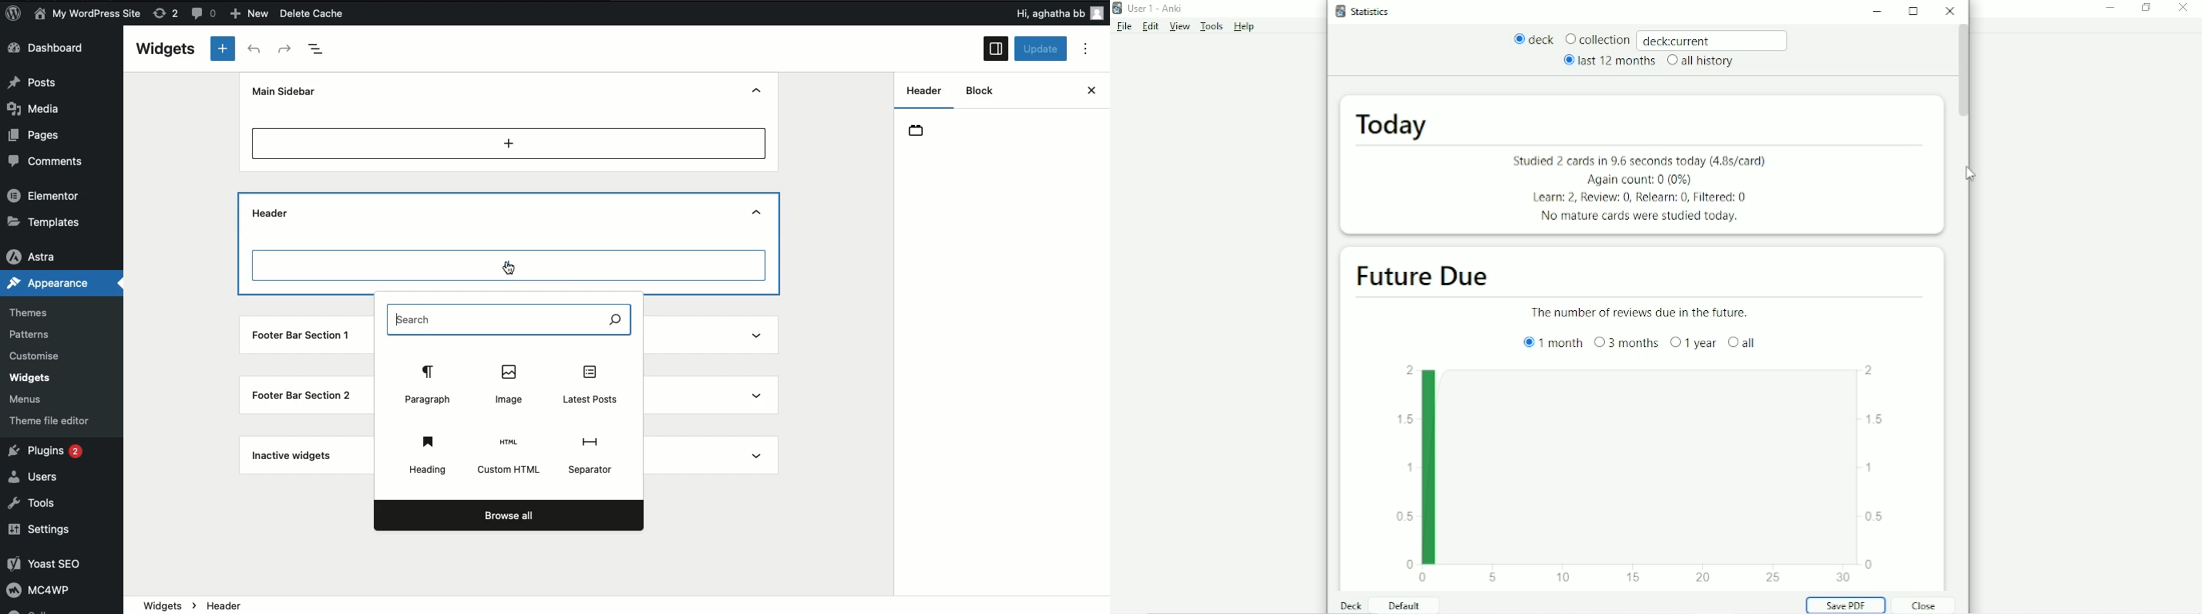 The width and height of the screenshot is (2212, 616). I want to click on Footer bar section 2, so click(302, 395).